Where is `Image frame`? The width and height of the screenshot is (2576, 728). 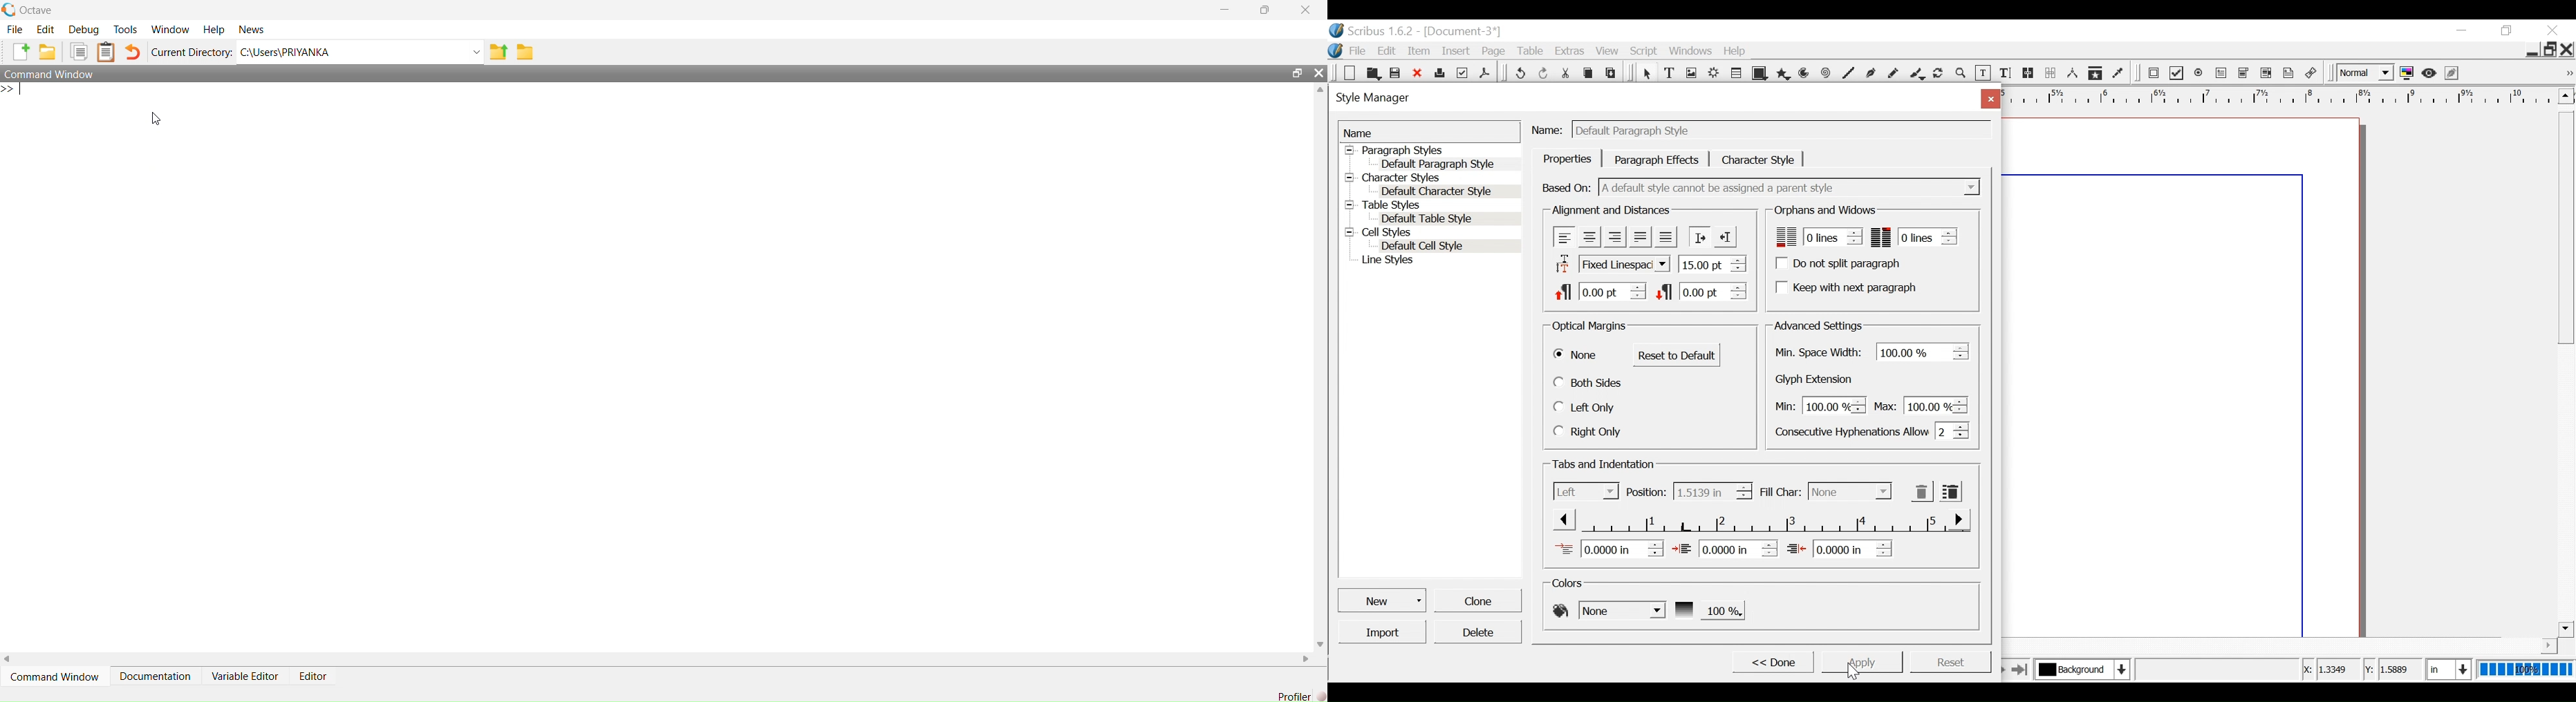 Image frame is located at coordinates (1691, 73).